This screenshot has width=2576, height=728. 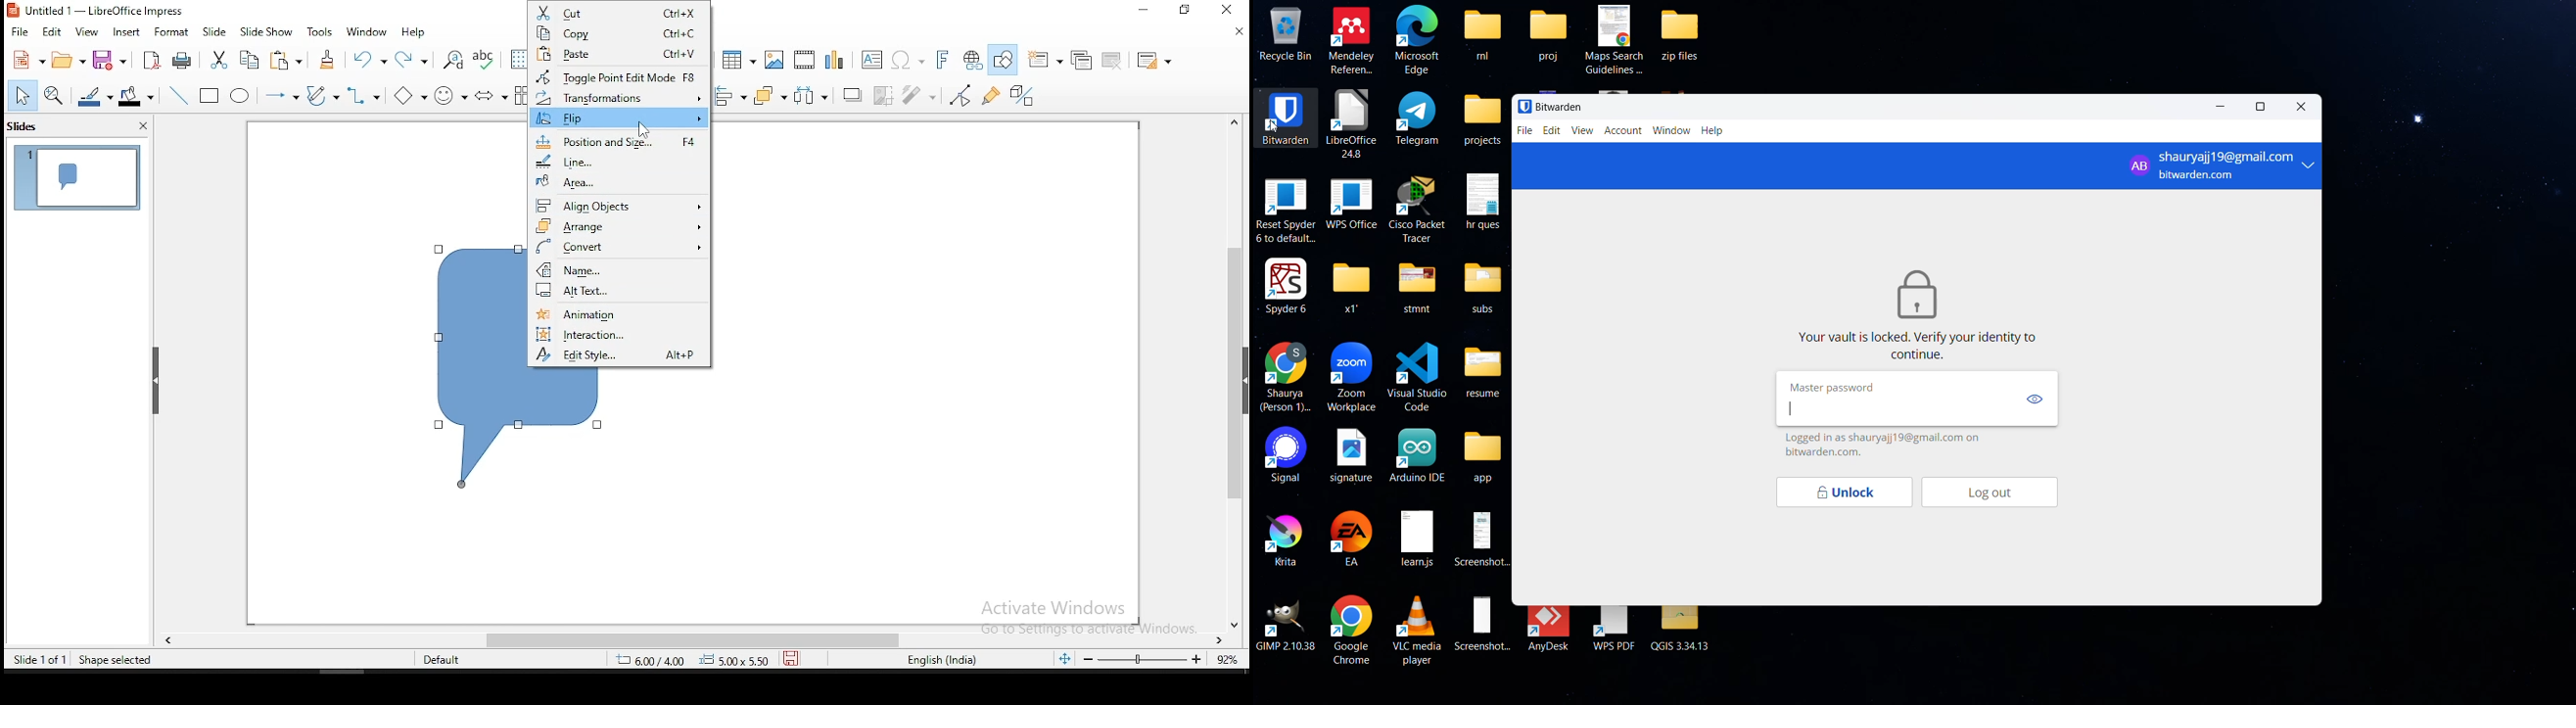 What do you see at coordinates (1888, 444) in the screenshot?
I see `Logged in as shauryajj19@gmail.com on bitwarden.com.` at bounding box center [1888, 444].